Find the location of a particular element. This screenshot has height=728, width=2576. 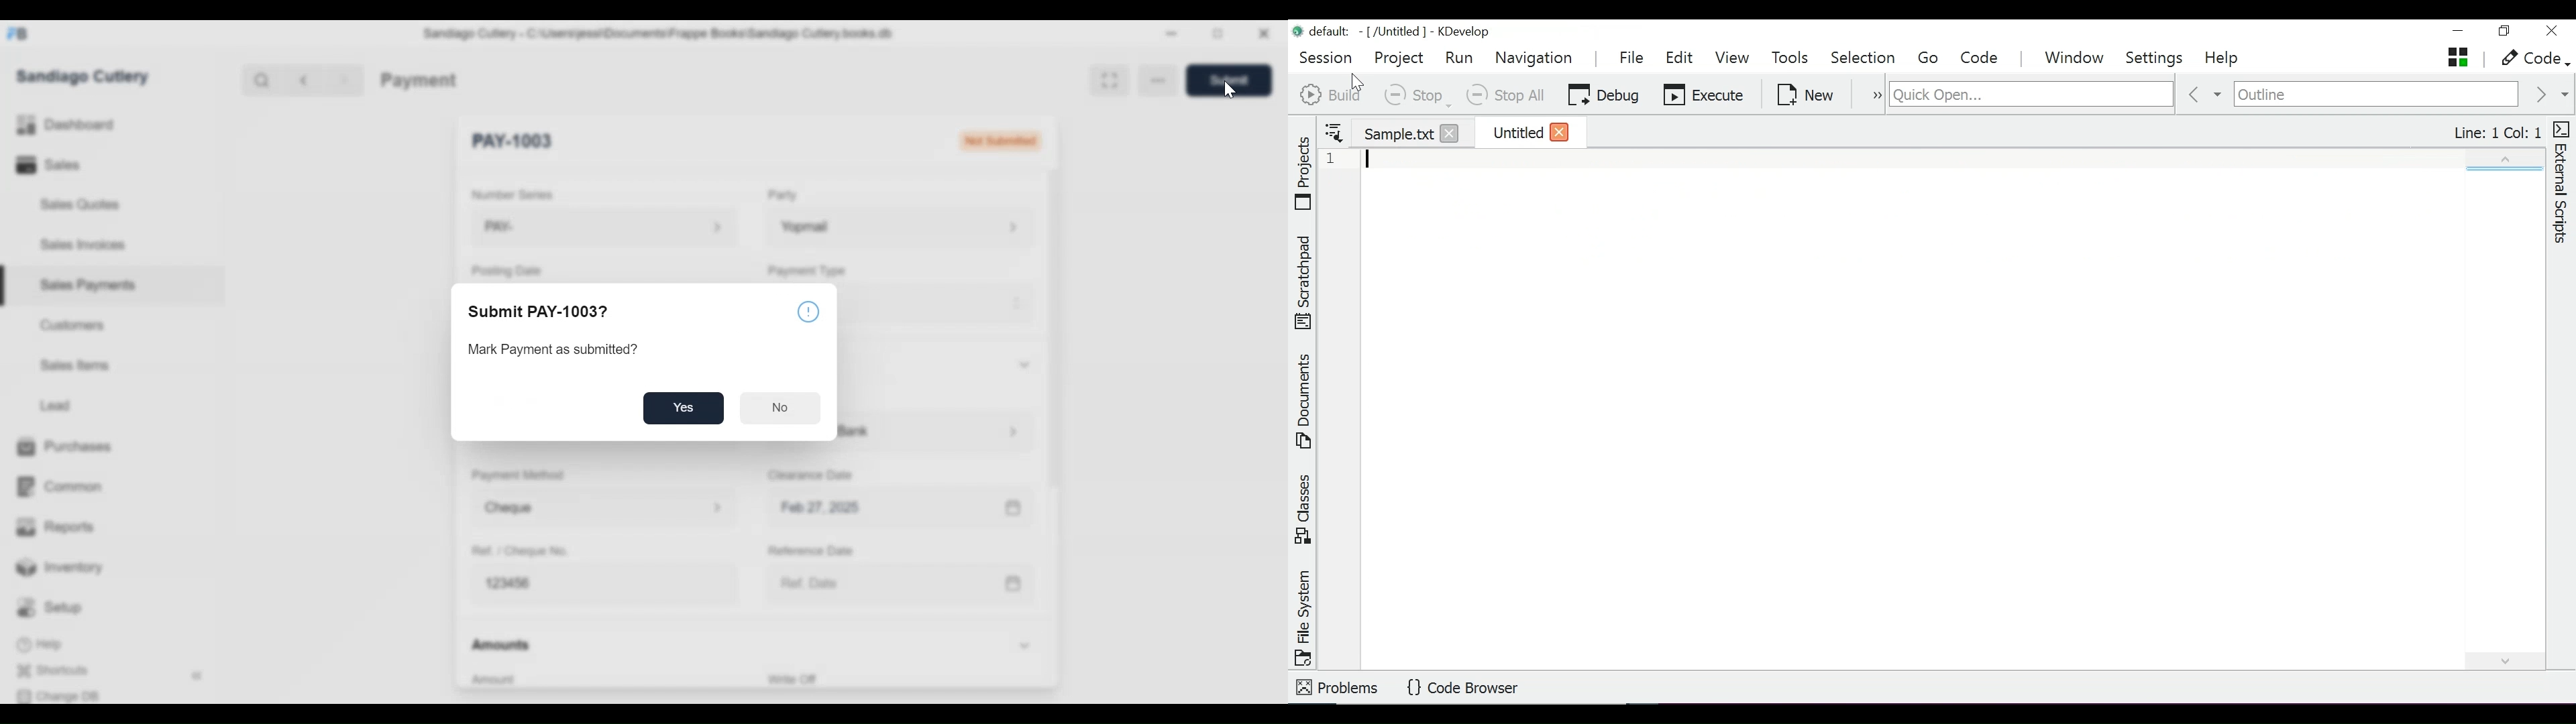

Mark Payment as submitted? is located at coordinates (552, 350).